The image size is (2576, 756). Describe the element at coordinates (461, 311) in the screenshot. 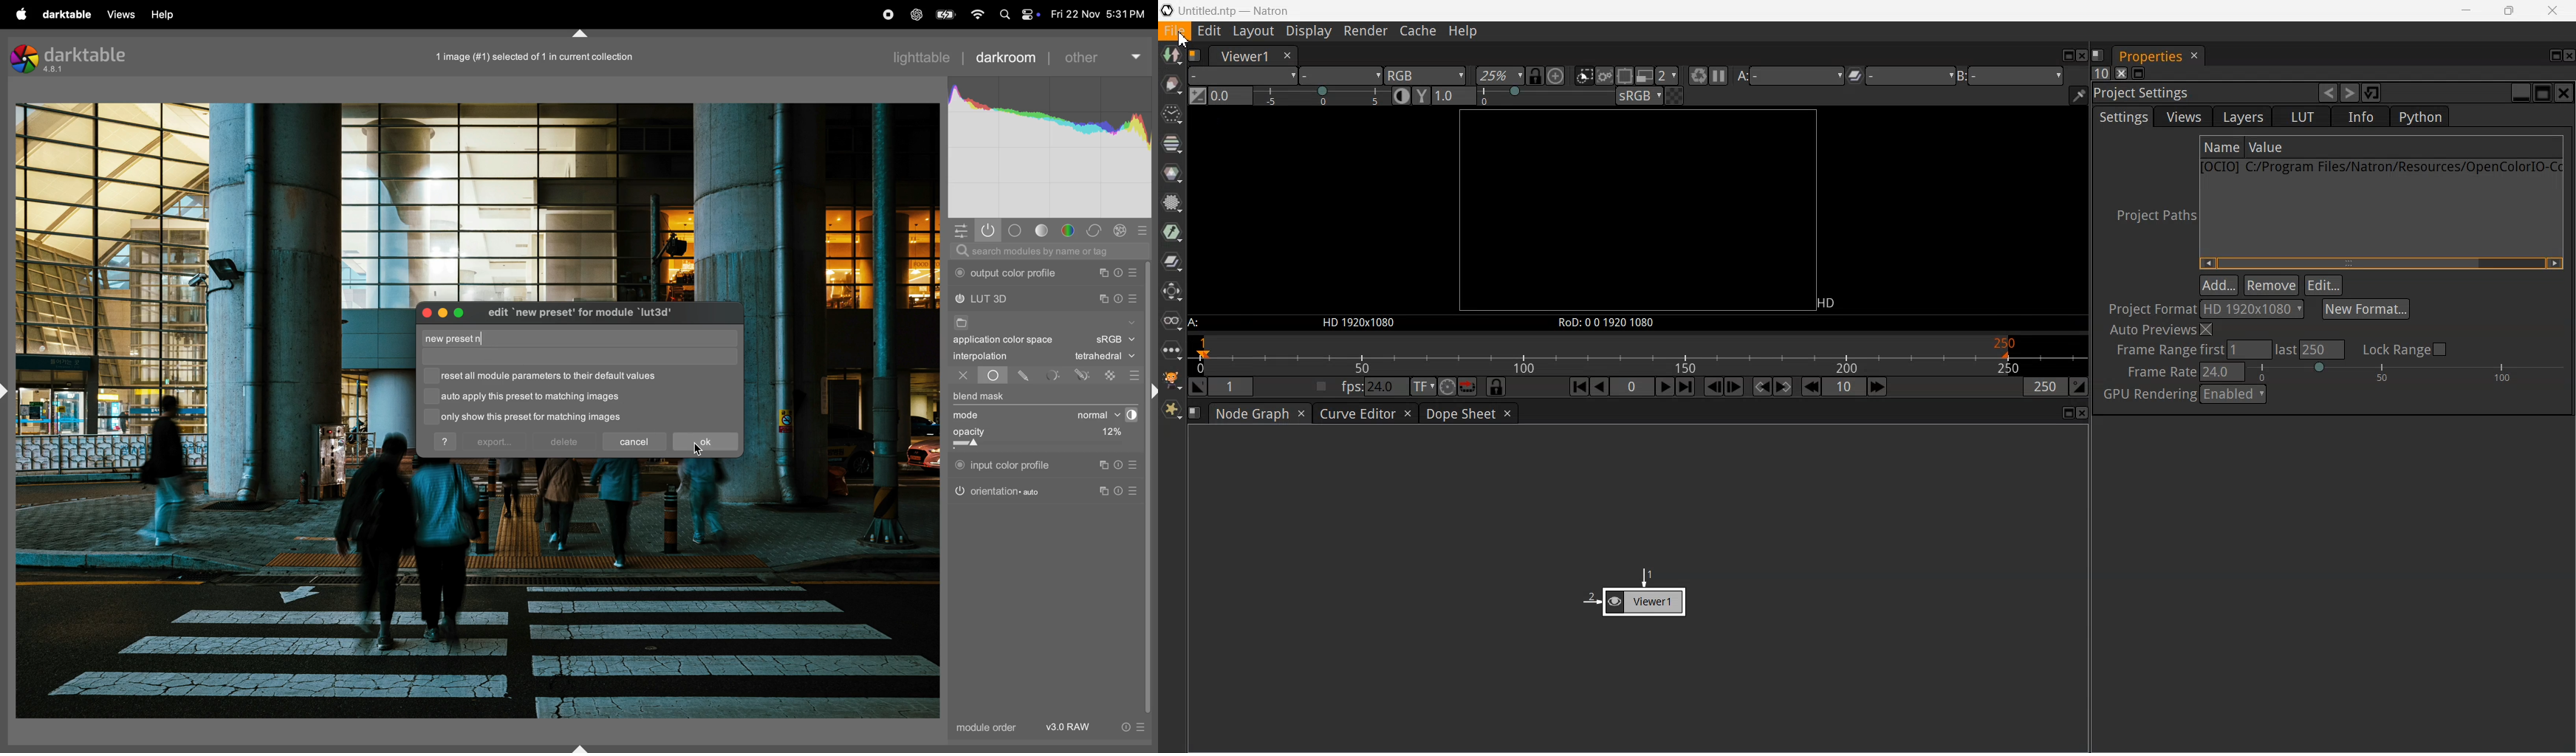

I see `maximize` at that location.